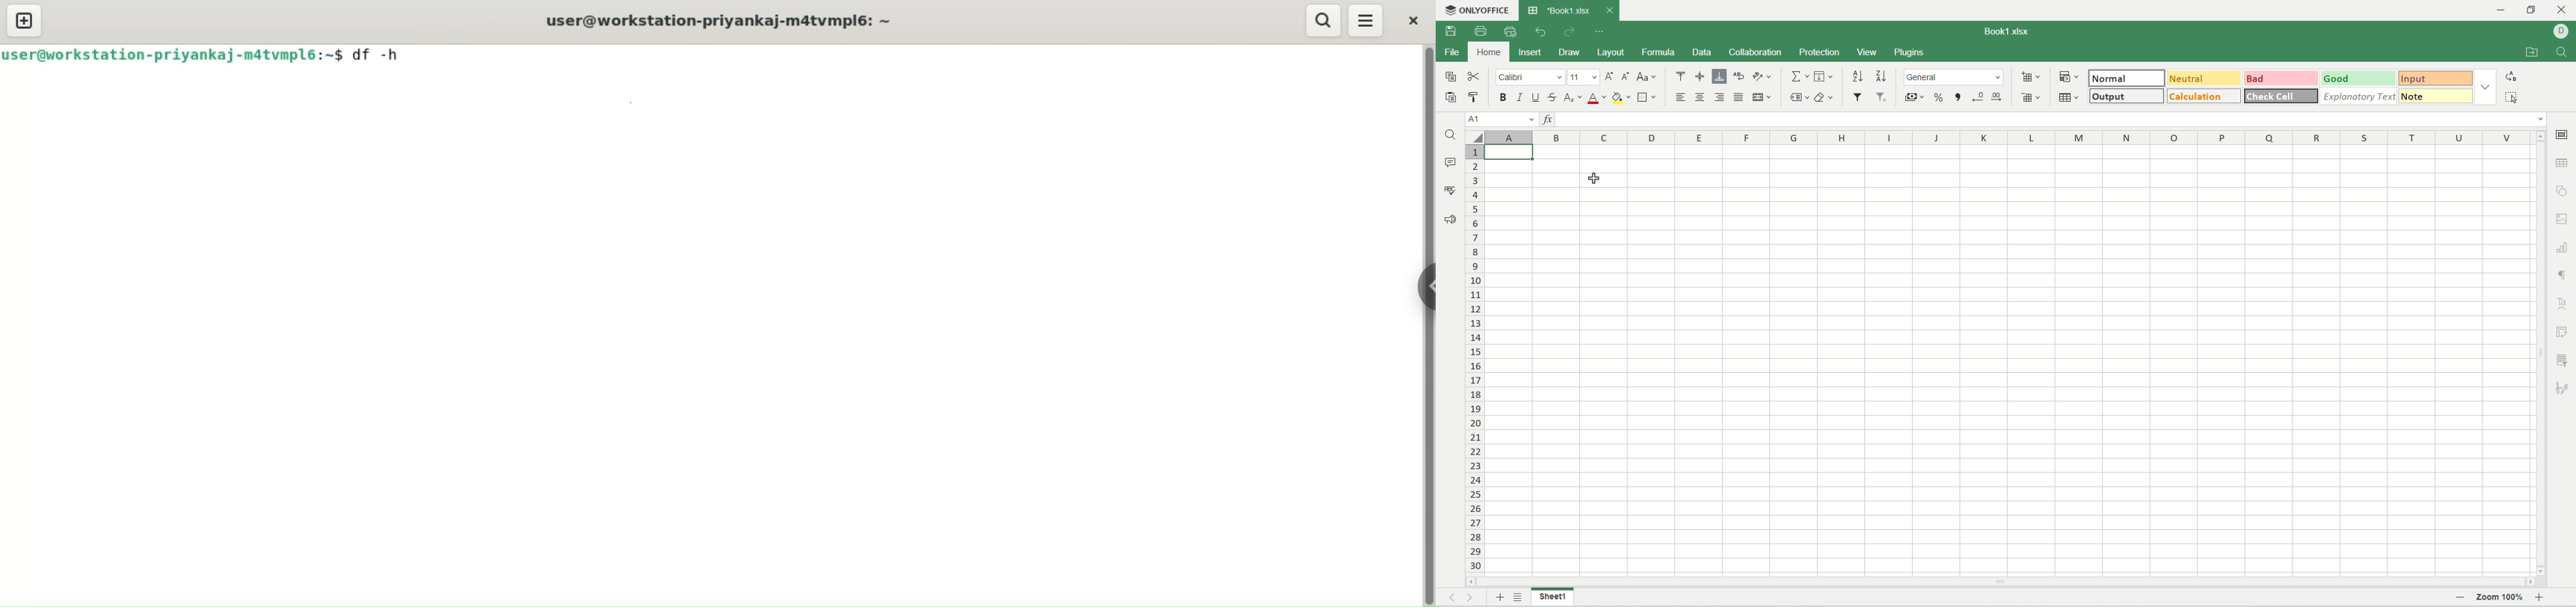 Image resolution: width=2576 pixels, height=616 pixels. Describe the element at coordinates (2487, 87) in the screenshot. I see `style option` at that location.